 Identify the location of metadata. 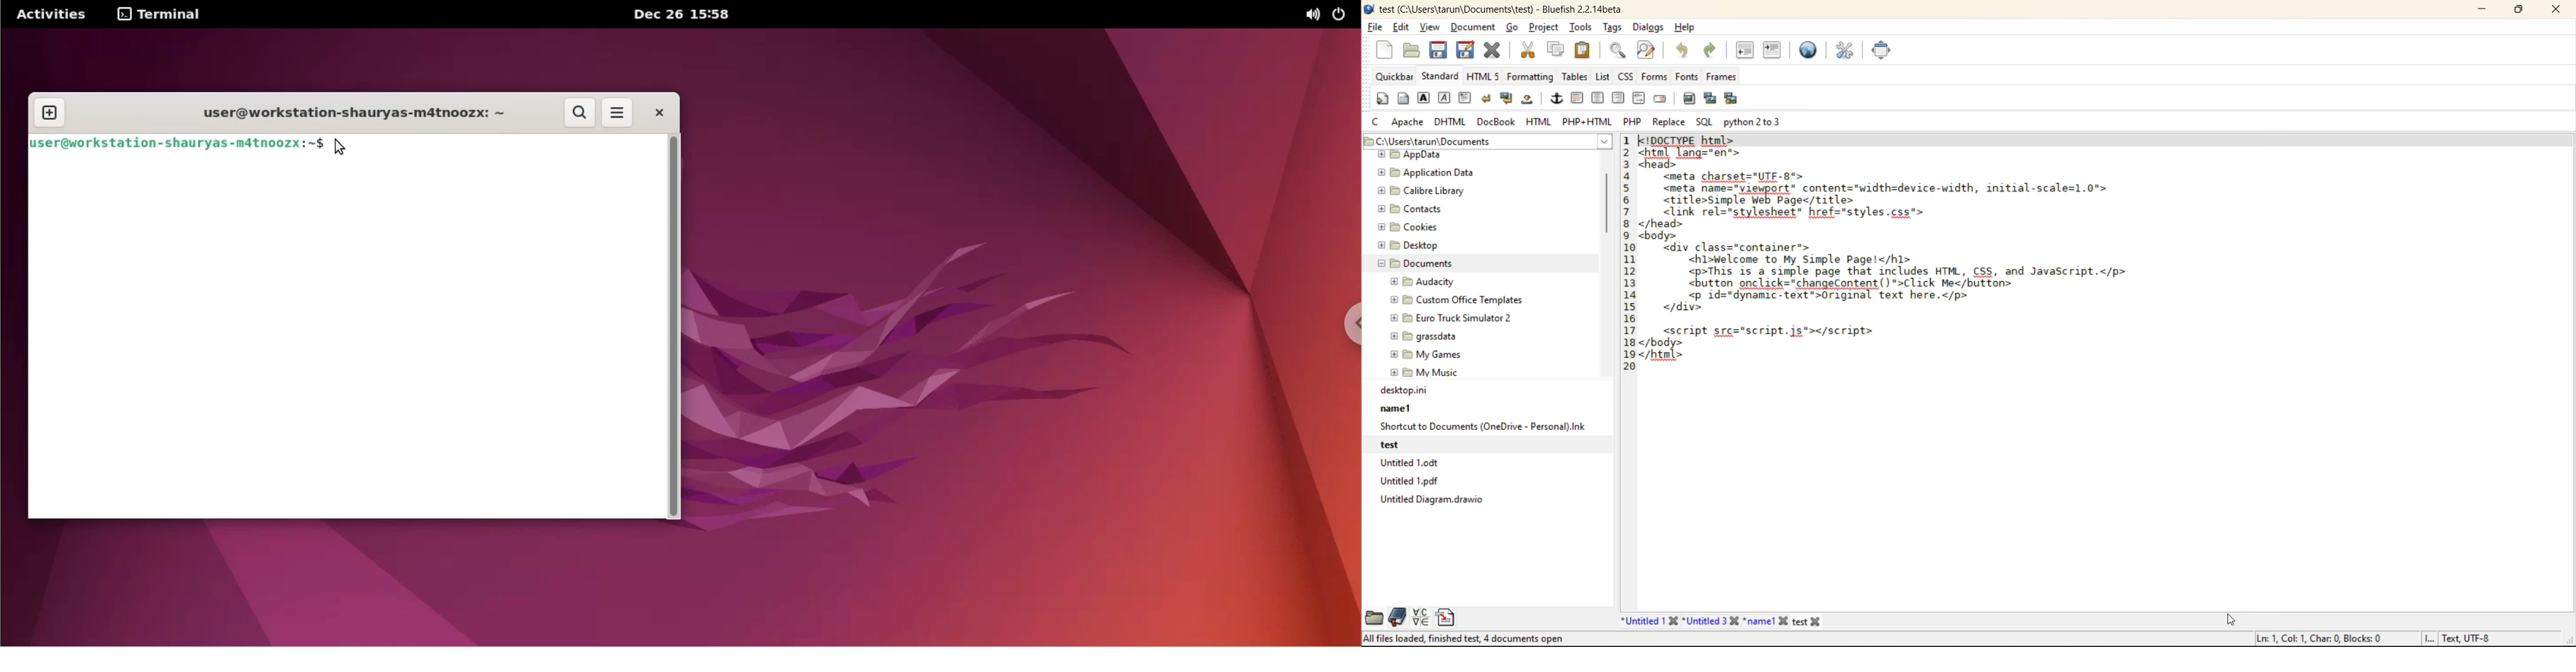
(2374, 639).